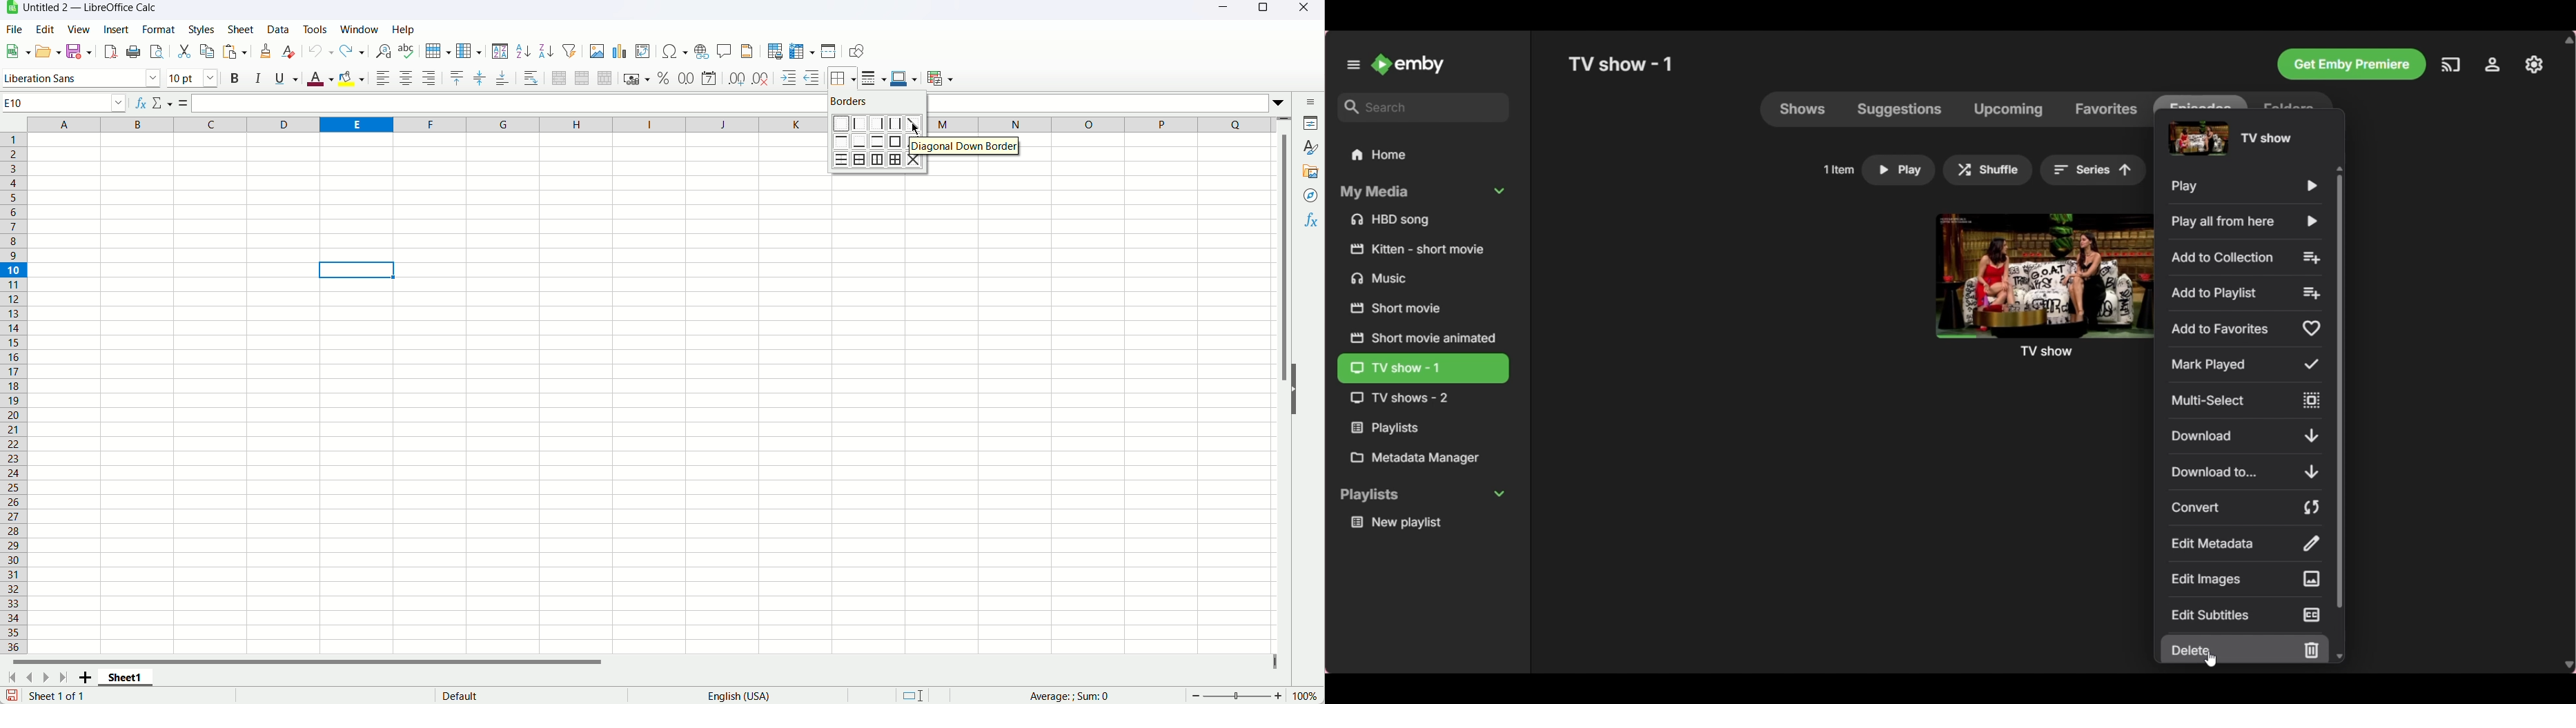 This screenshot has height=728, width=2576. I want to click on English (USA), so click(746, 696).